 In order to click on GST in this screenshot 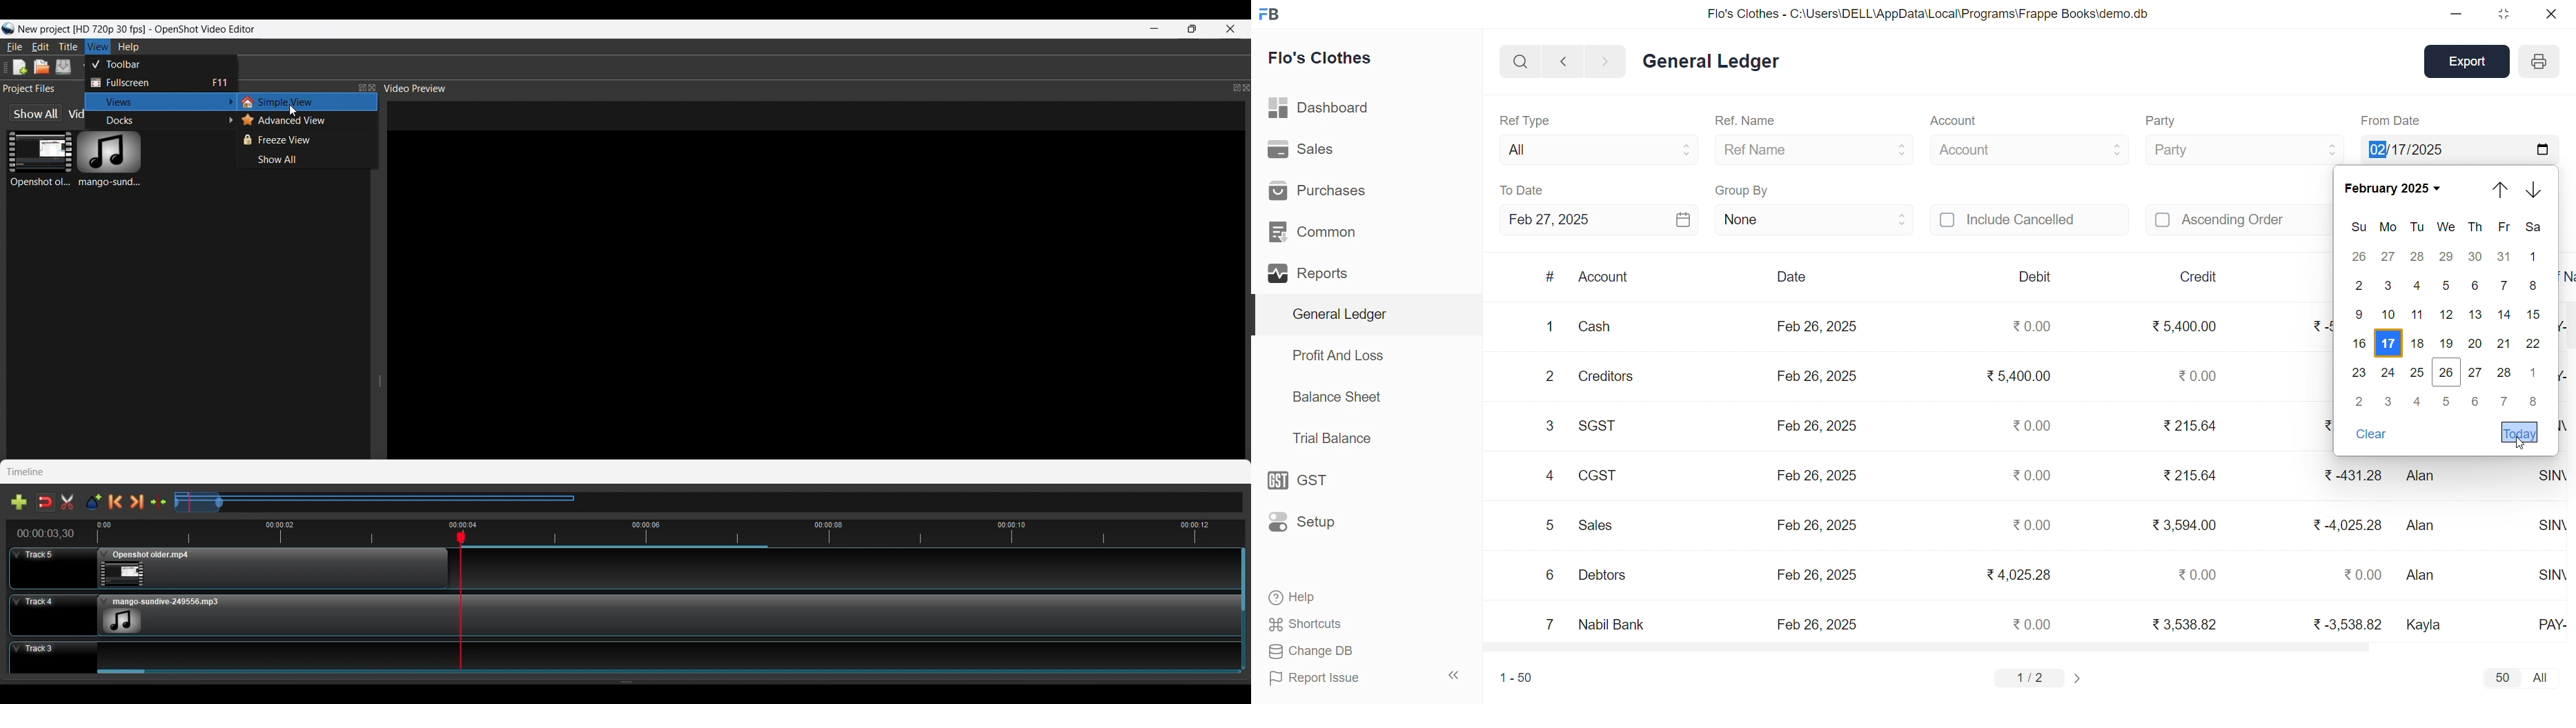, I will do `click(1305, 477)`.